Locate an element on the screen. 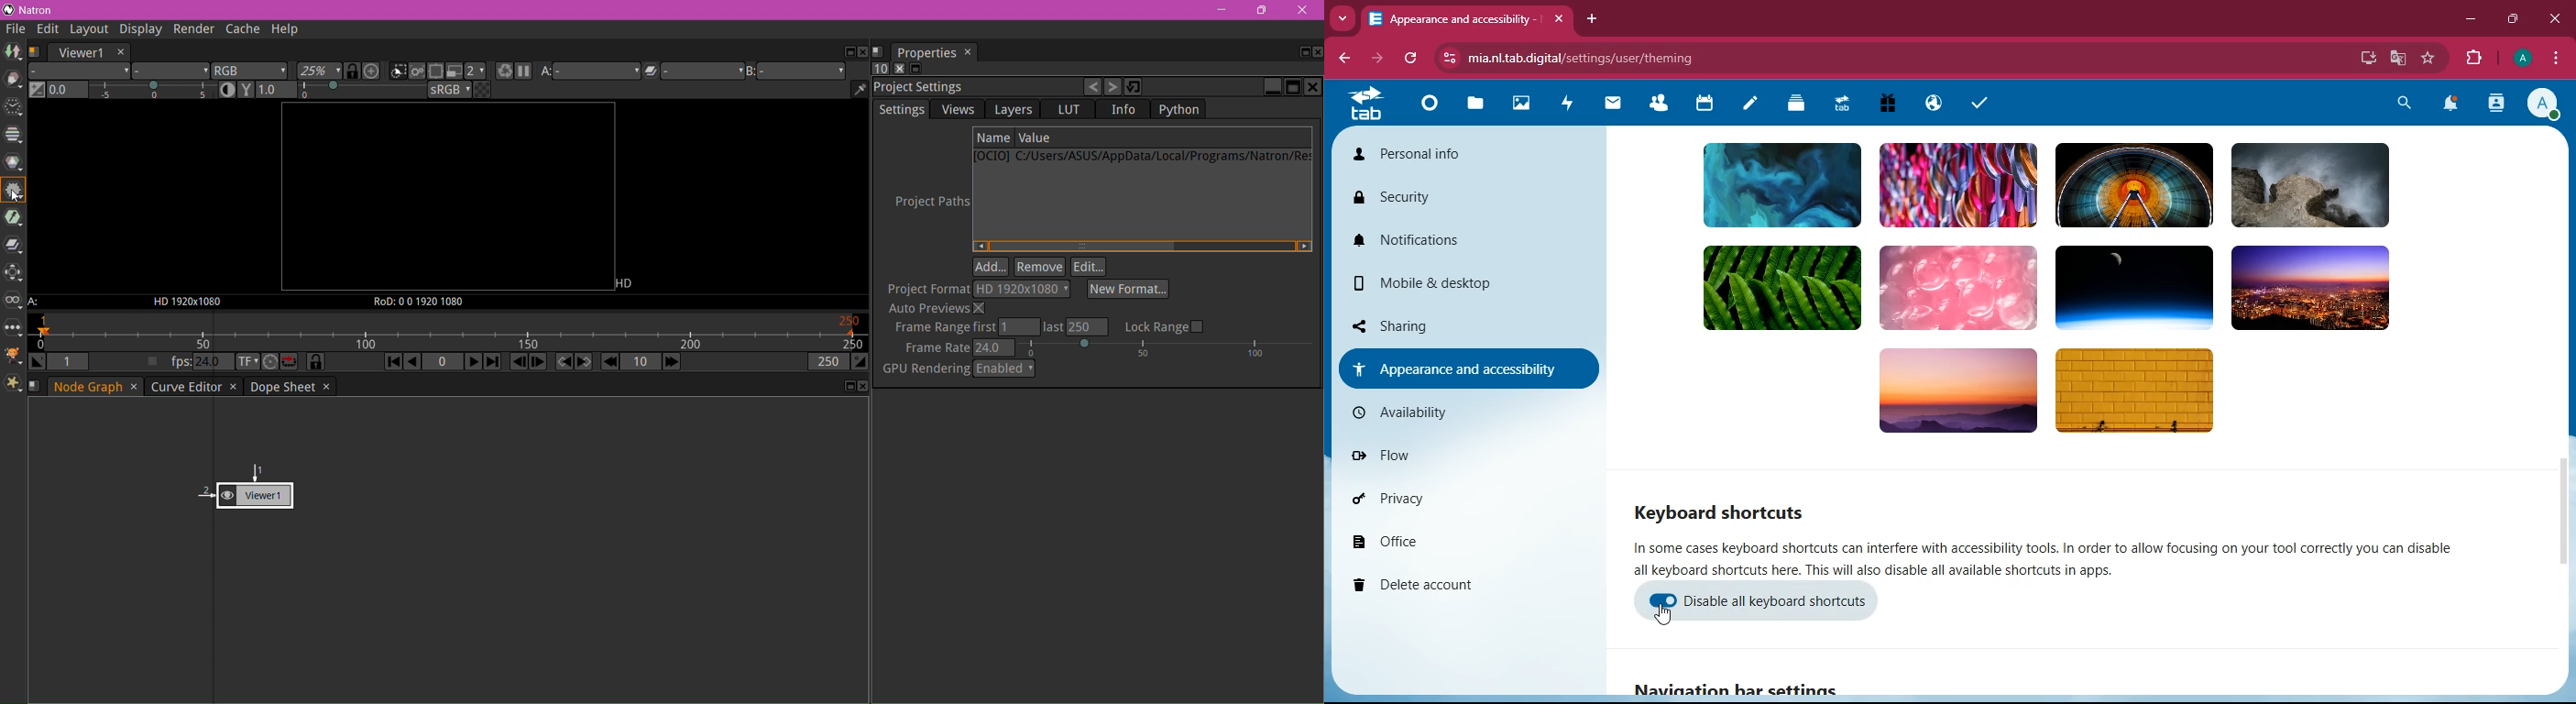 Image resolution: width=2576 pixels, height=728 pixels. activity is located at coordinates (1571, 104).